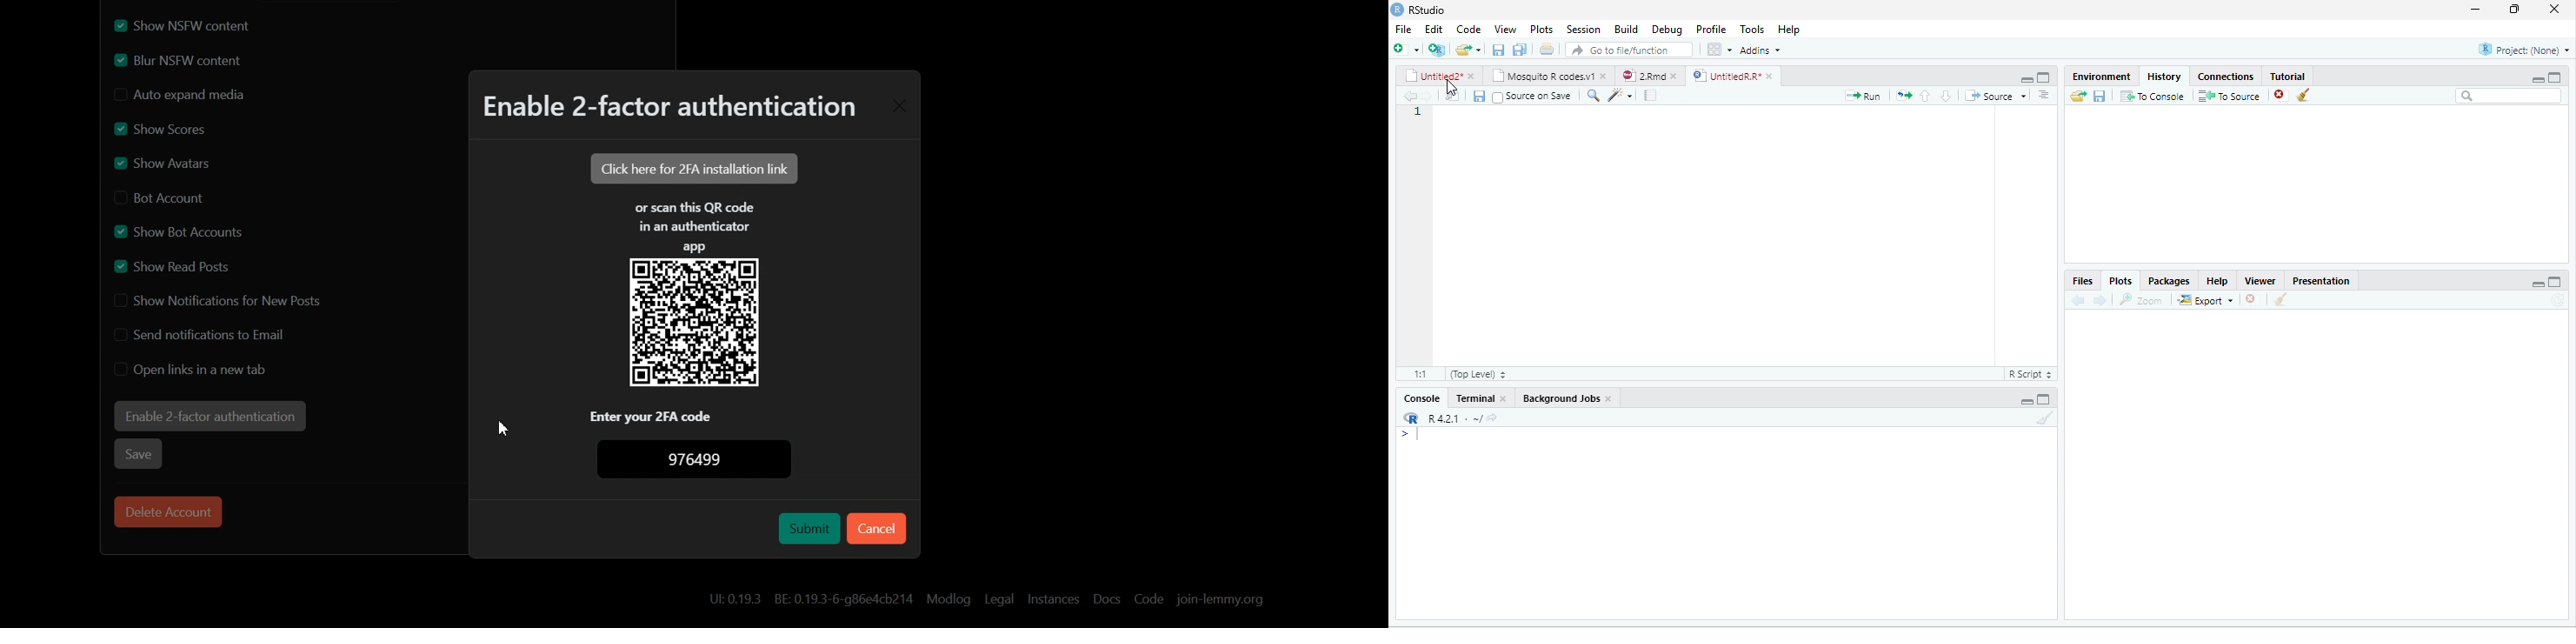  I want to click on minimize, so click(2473, 10).